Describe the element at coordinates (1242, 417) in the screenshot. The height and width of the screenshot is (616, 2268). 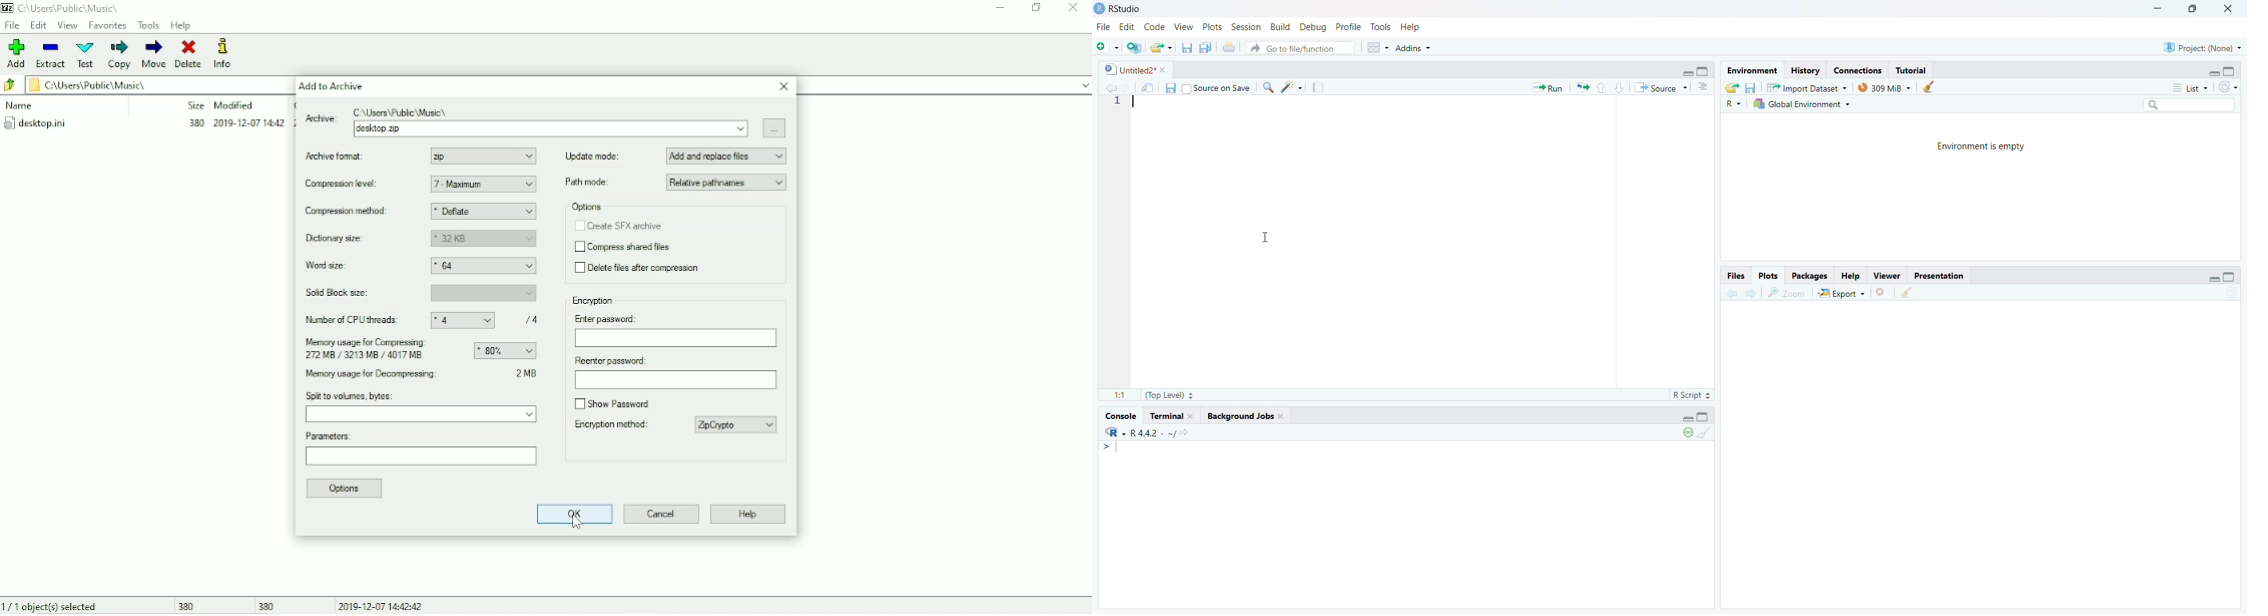
I see `Background Jobs` at that location.